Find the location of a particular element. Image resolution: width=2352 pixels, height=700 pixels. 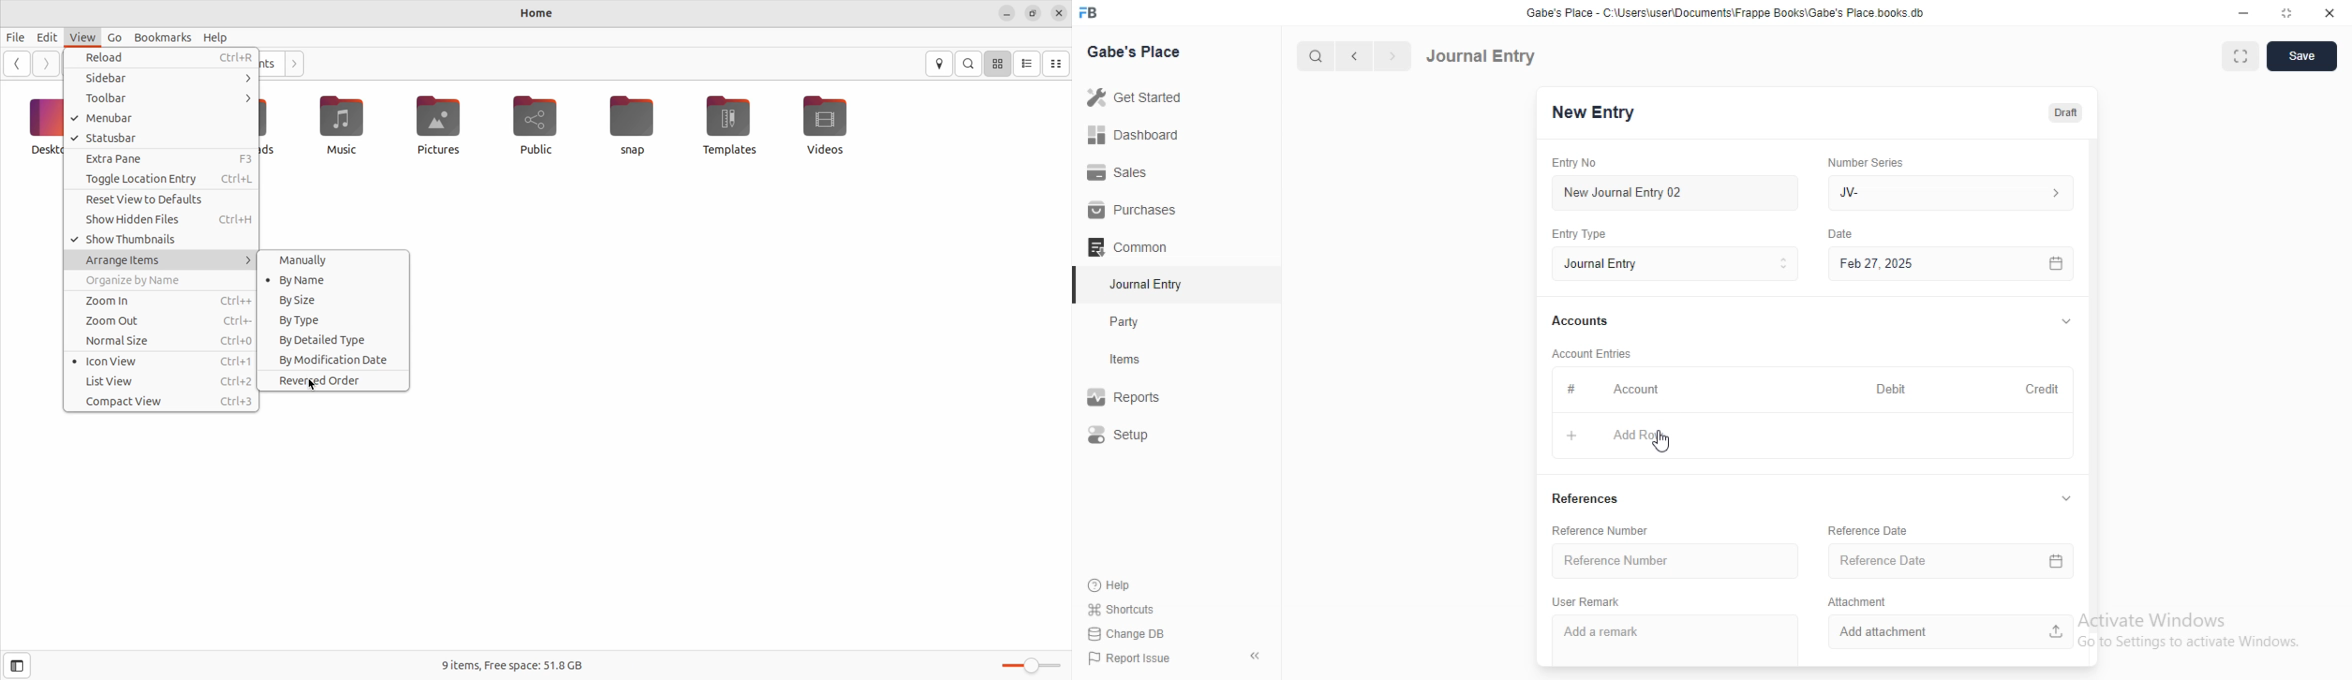

Reference Date. is located at coordinates (1950, 564).